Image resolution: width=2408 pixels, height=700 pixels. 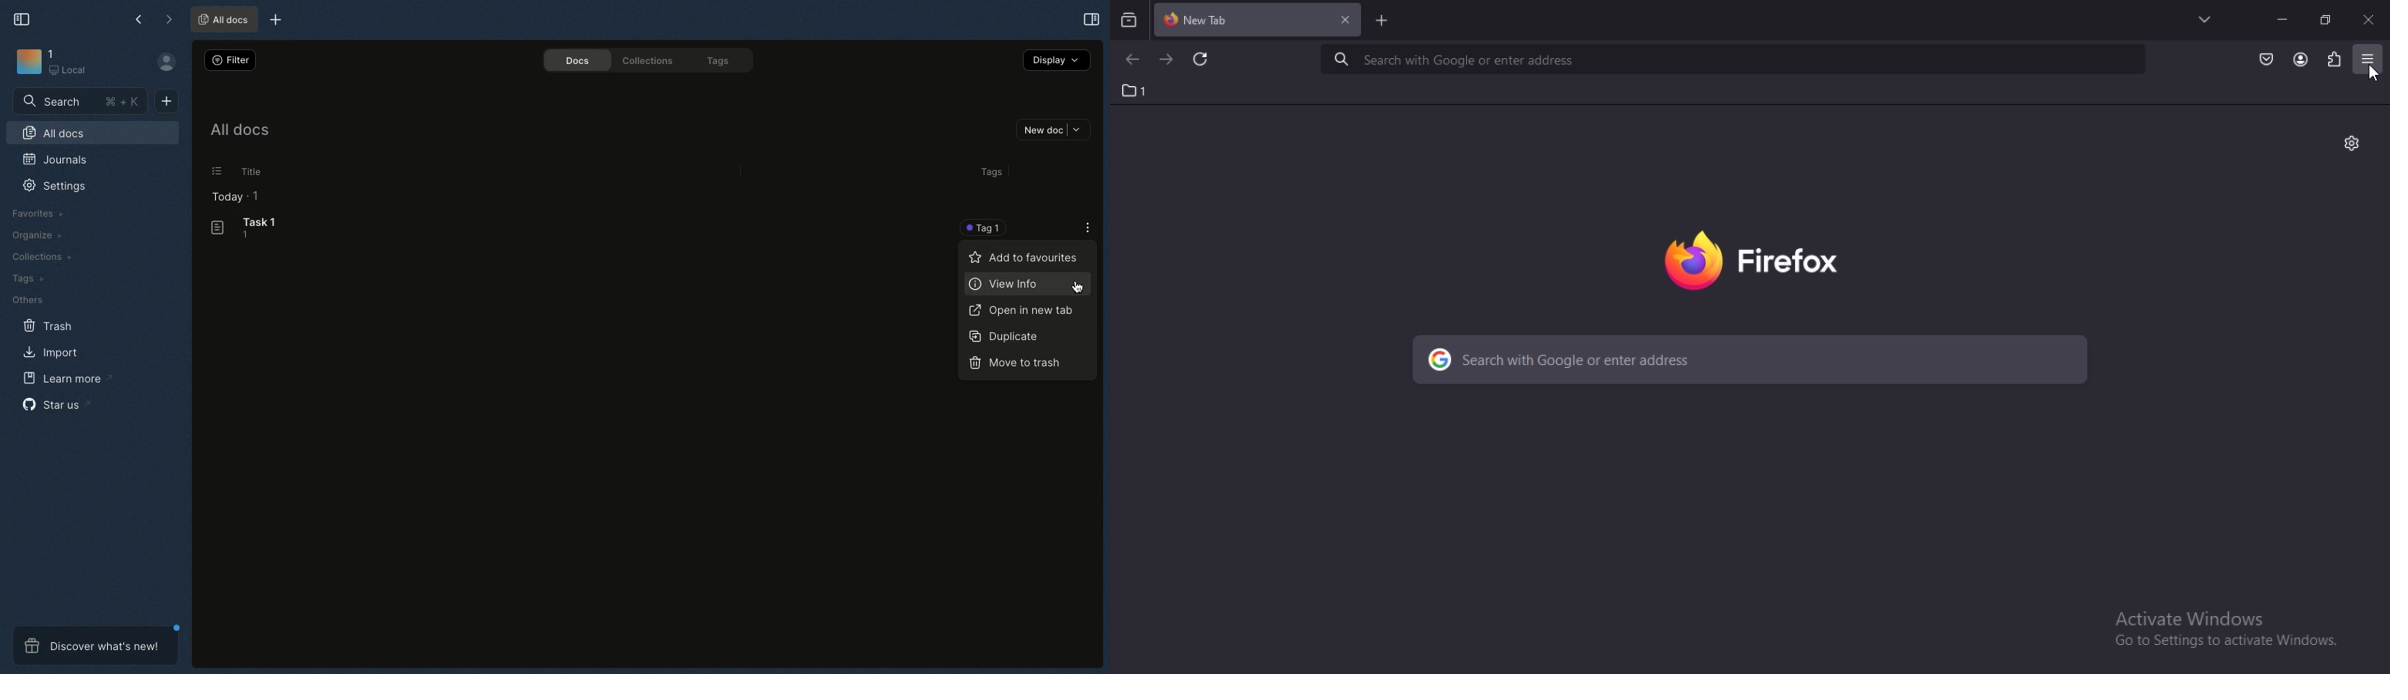 I want to click on Profile, so click(x=163, y=62).